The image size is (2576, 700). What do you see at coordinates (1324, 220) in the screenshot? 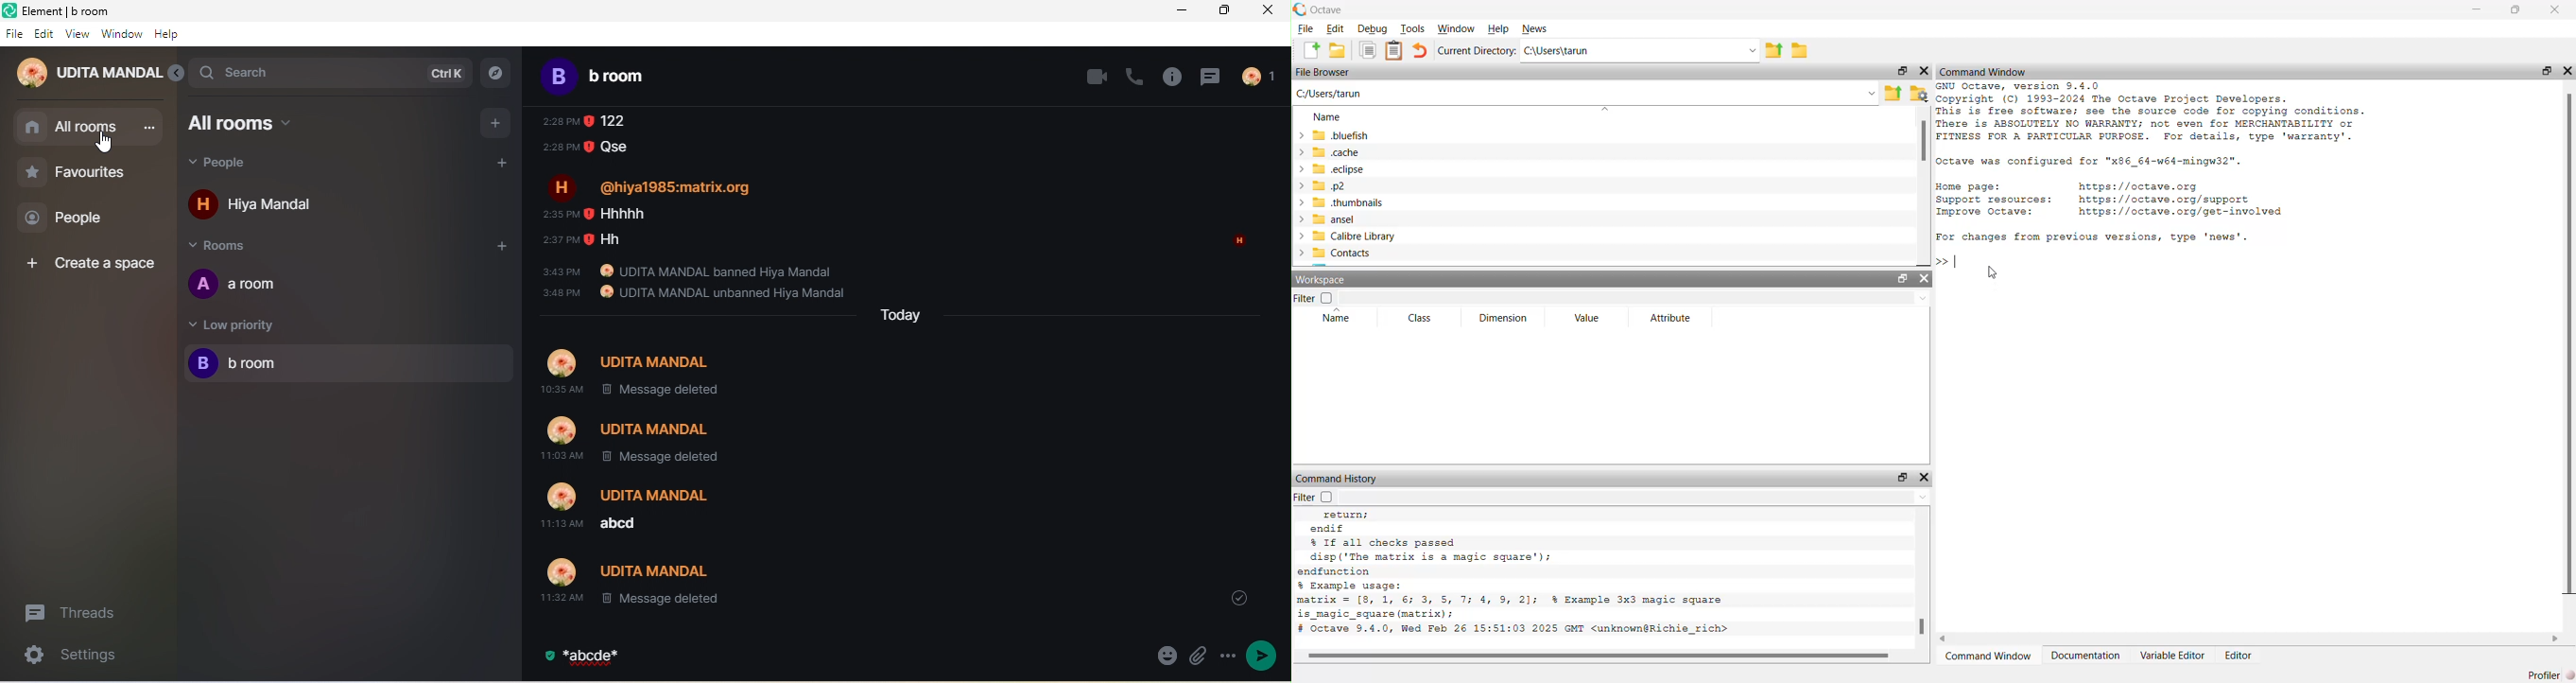
I see `ansel` at bounding box center [1324, 220].